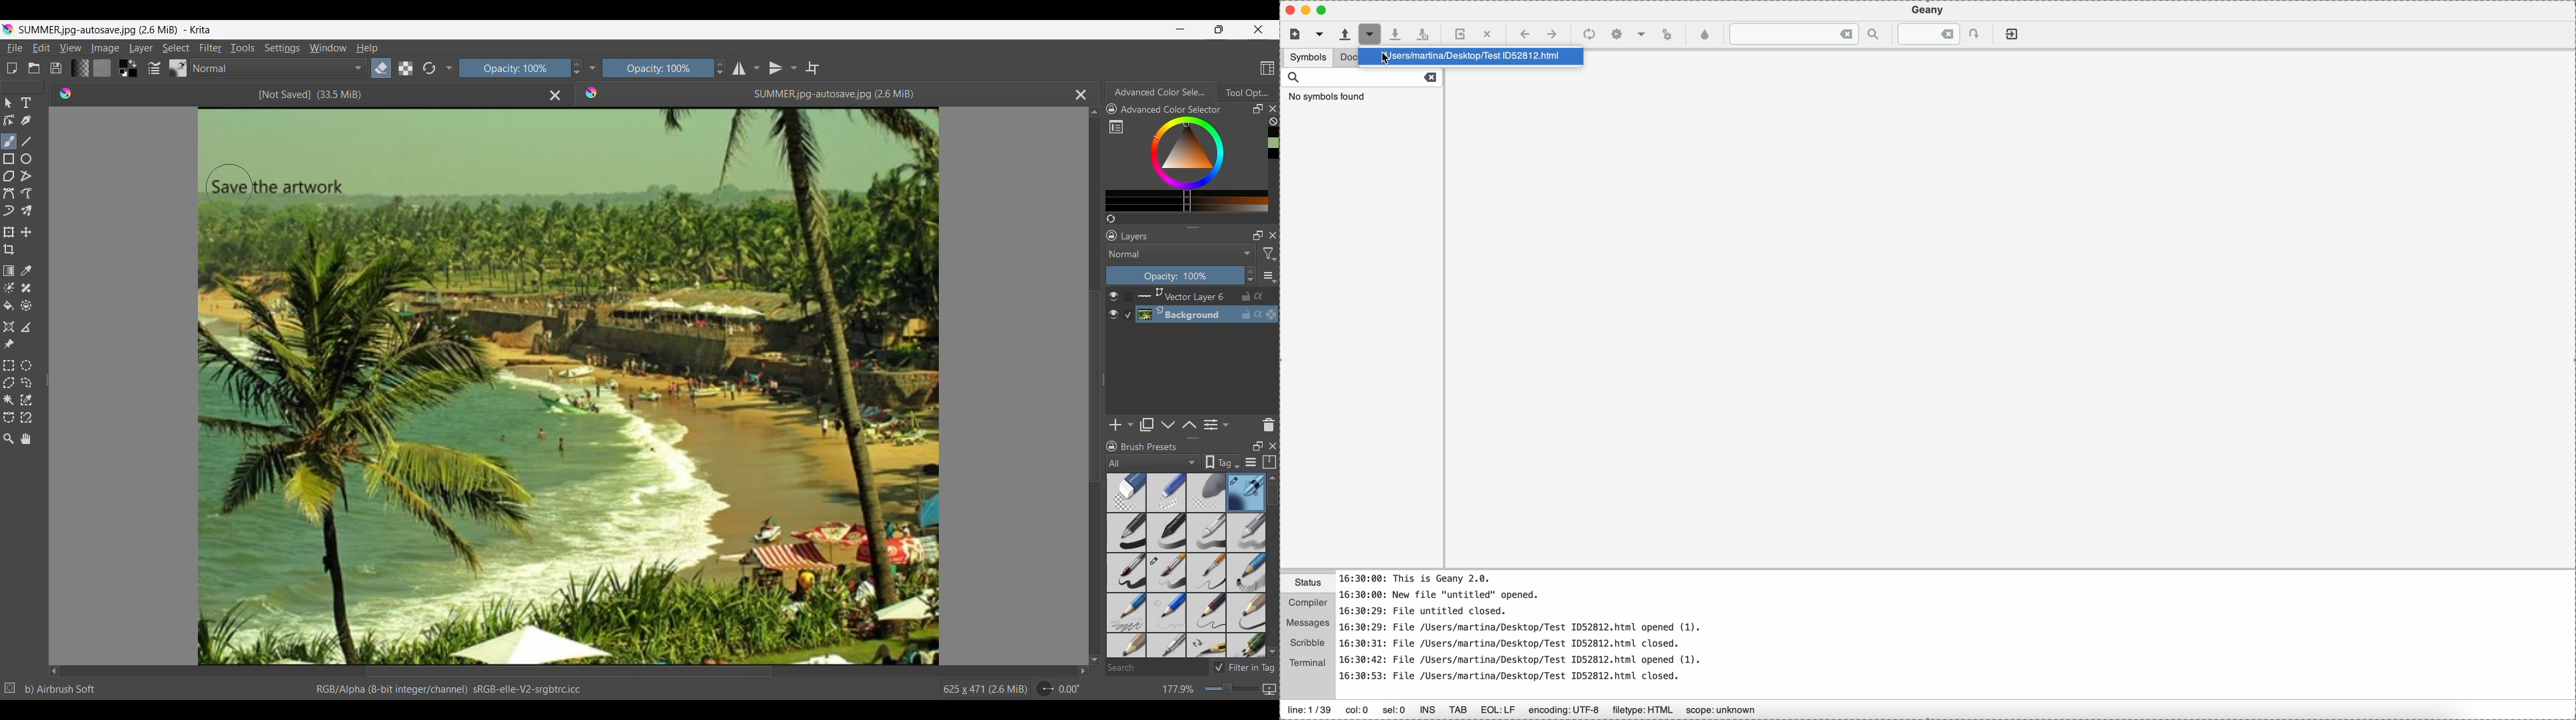 Image resolution: width=2576 pixels, height=728 pixels. What do you see at coordinates (8, 103) in the screenshot?
I see `Select shapes tool` at bounding box center [8, 103].